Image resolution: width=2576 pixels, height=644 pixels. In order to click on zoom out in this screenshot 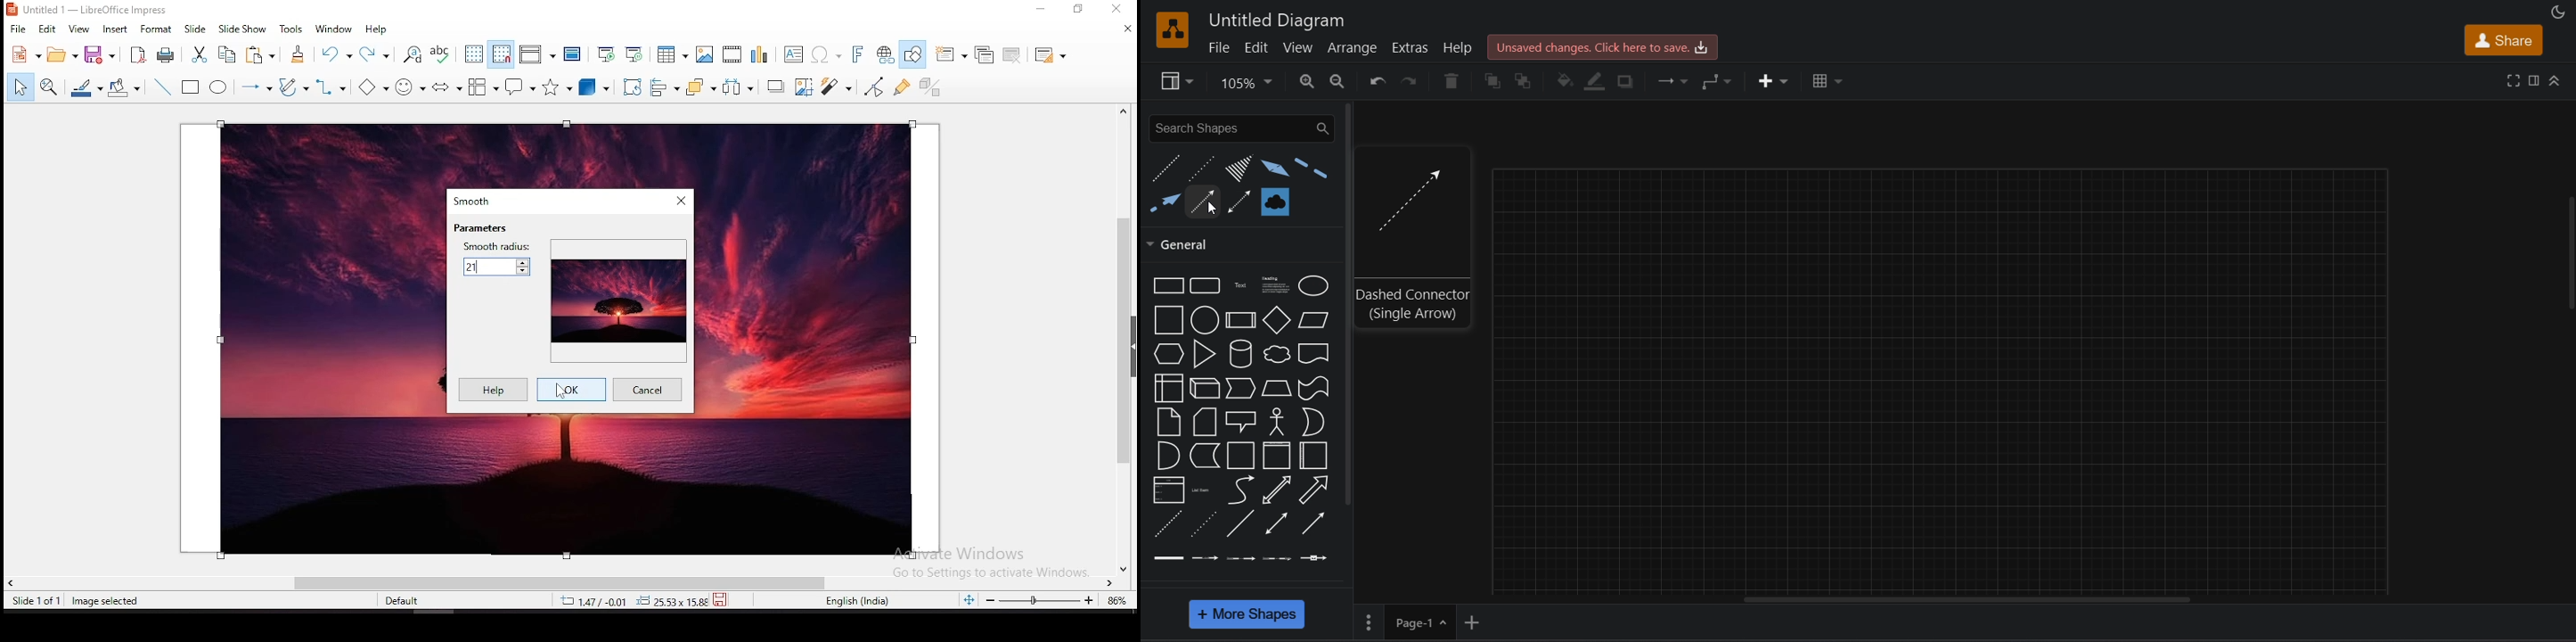, I will do `click(1338, 80)`.